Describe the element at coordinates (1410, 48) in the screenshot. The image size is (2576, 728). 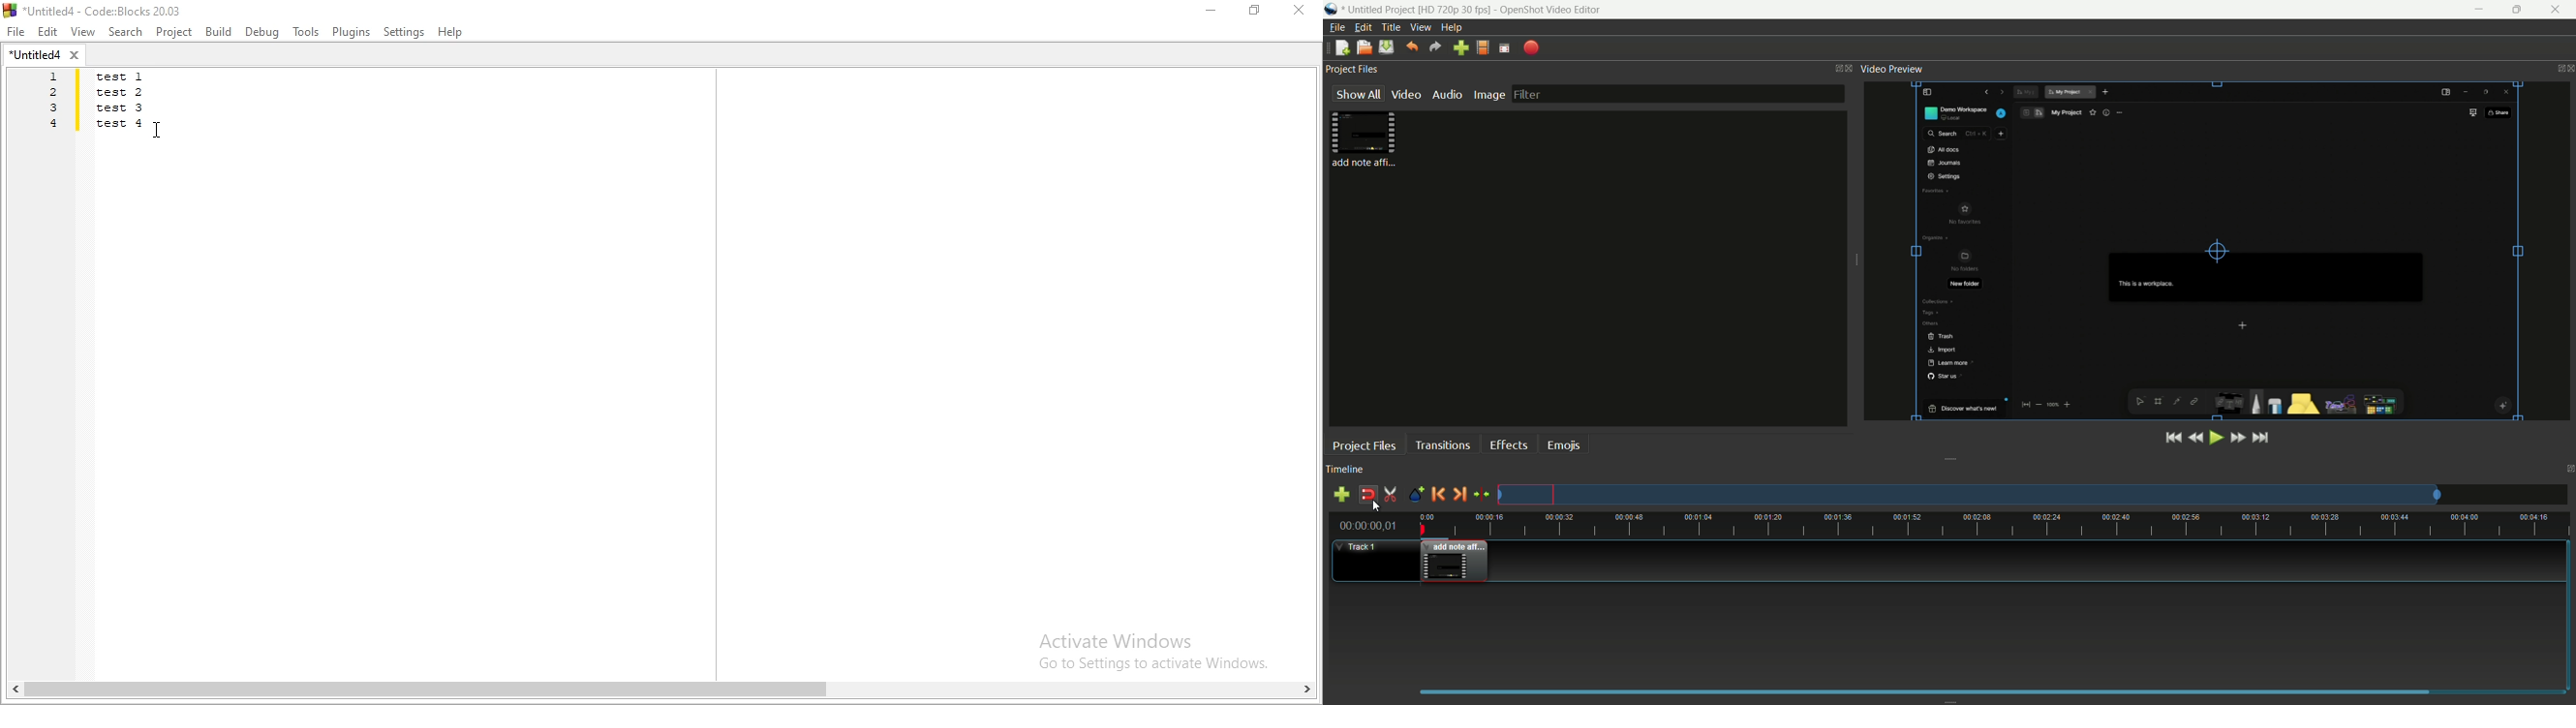
I see `undo` at that location.